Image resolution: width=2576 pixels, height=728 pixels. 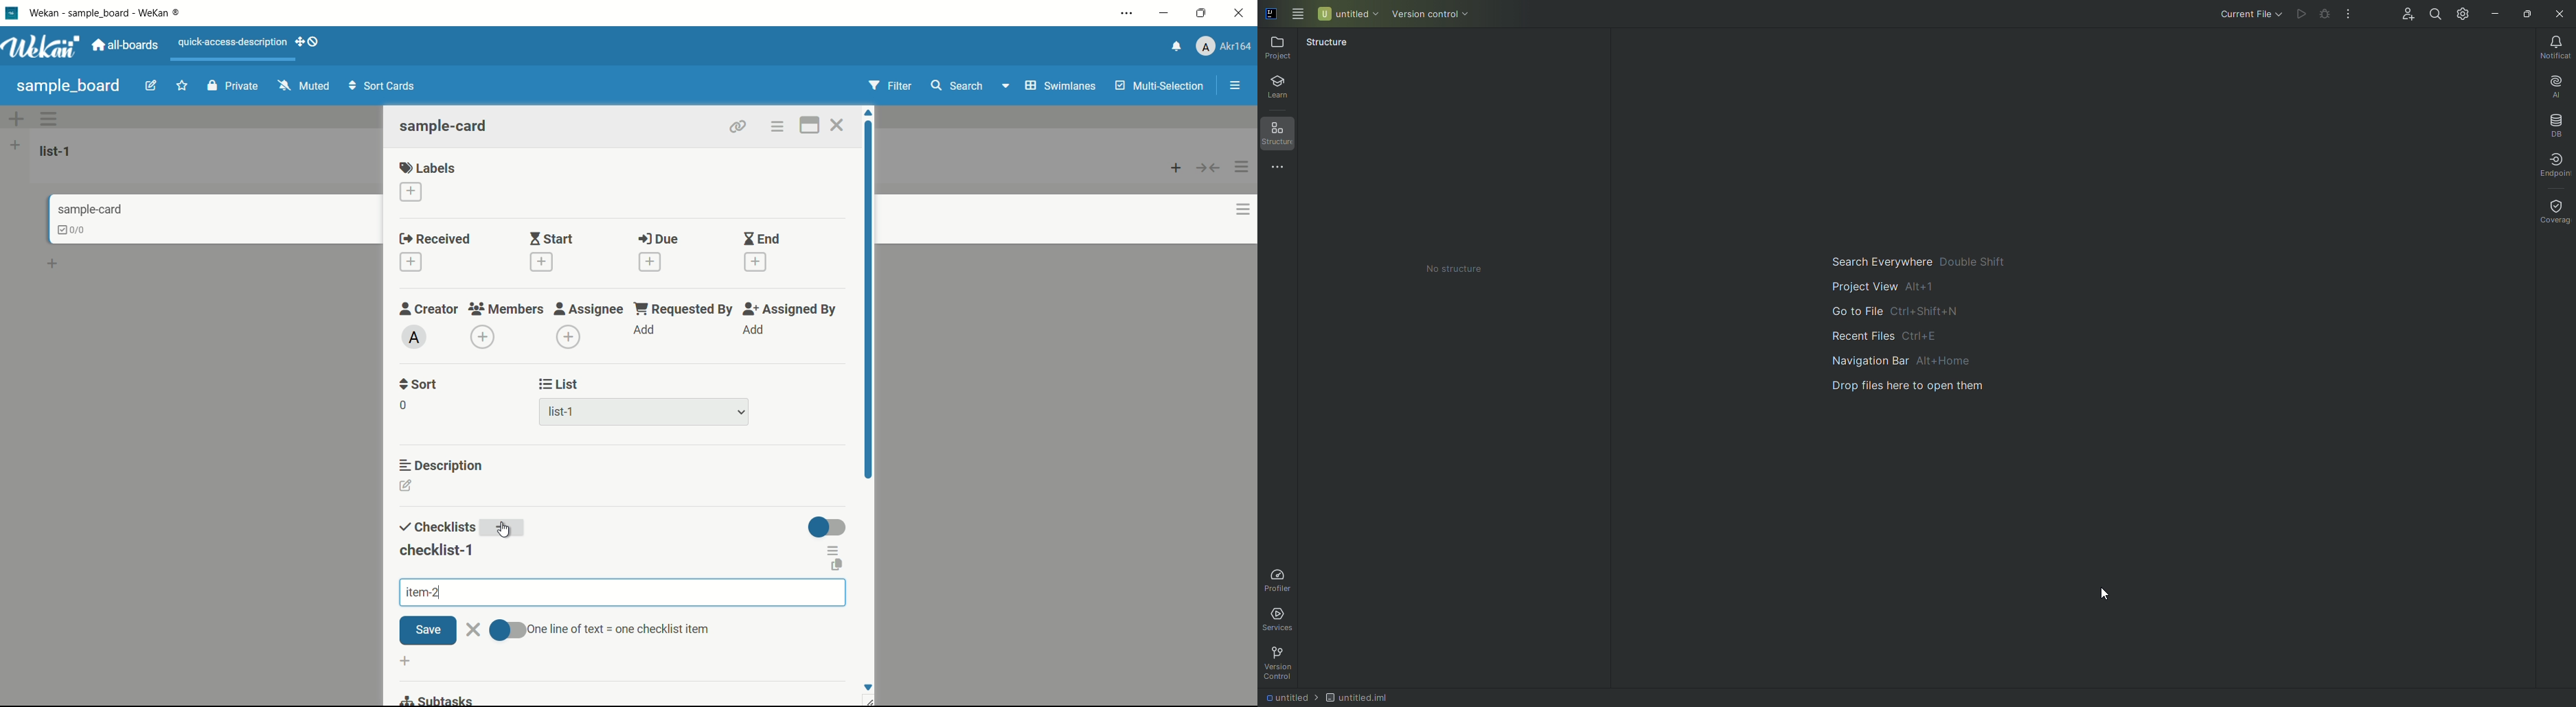 I want to click on scroll down, so click(x=867, y=687).